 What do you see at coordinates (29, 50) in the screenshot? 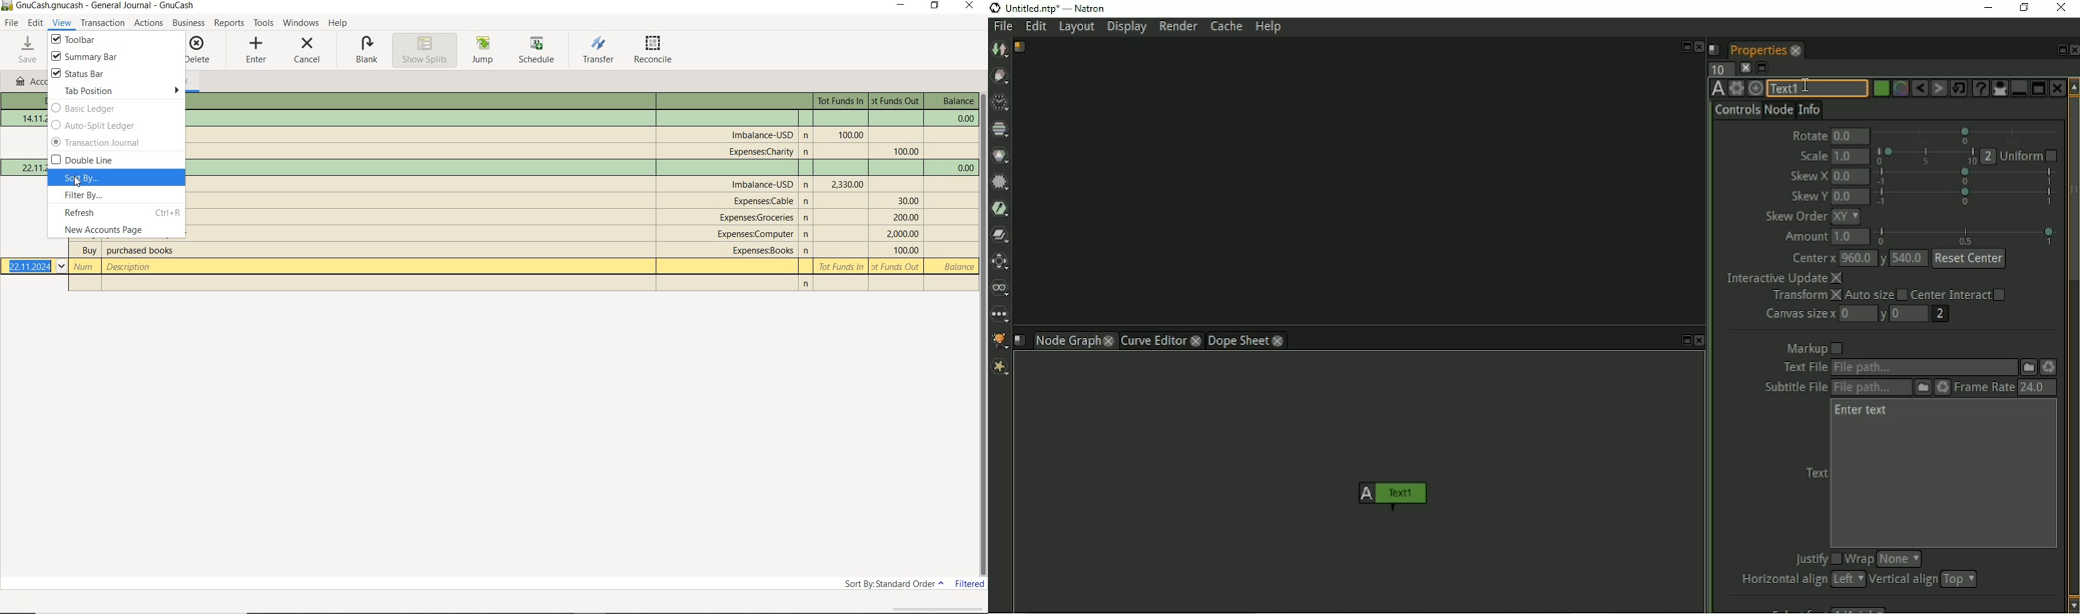
I see `SAVE` at bounding box center [29, 50].